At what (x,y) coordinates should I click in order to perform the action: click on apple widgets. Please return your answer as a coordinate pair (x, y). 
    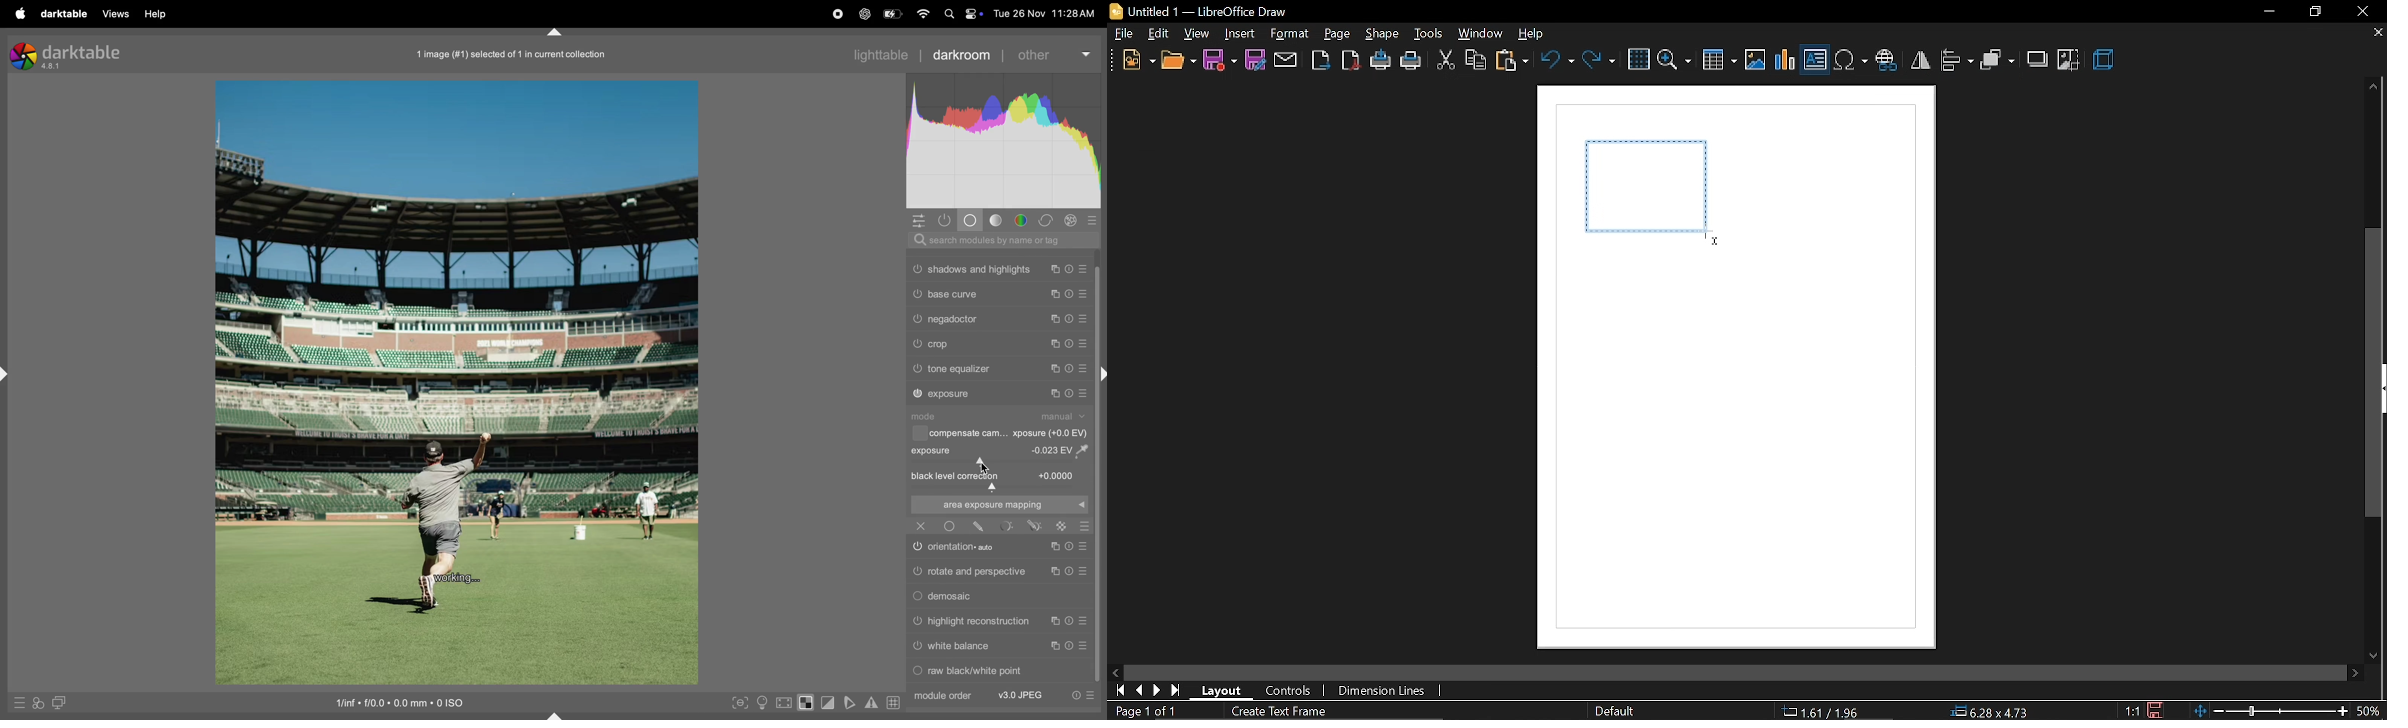
    Looking at the image, I should click on (963, 14).